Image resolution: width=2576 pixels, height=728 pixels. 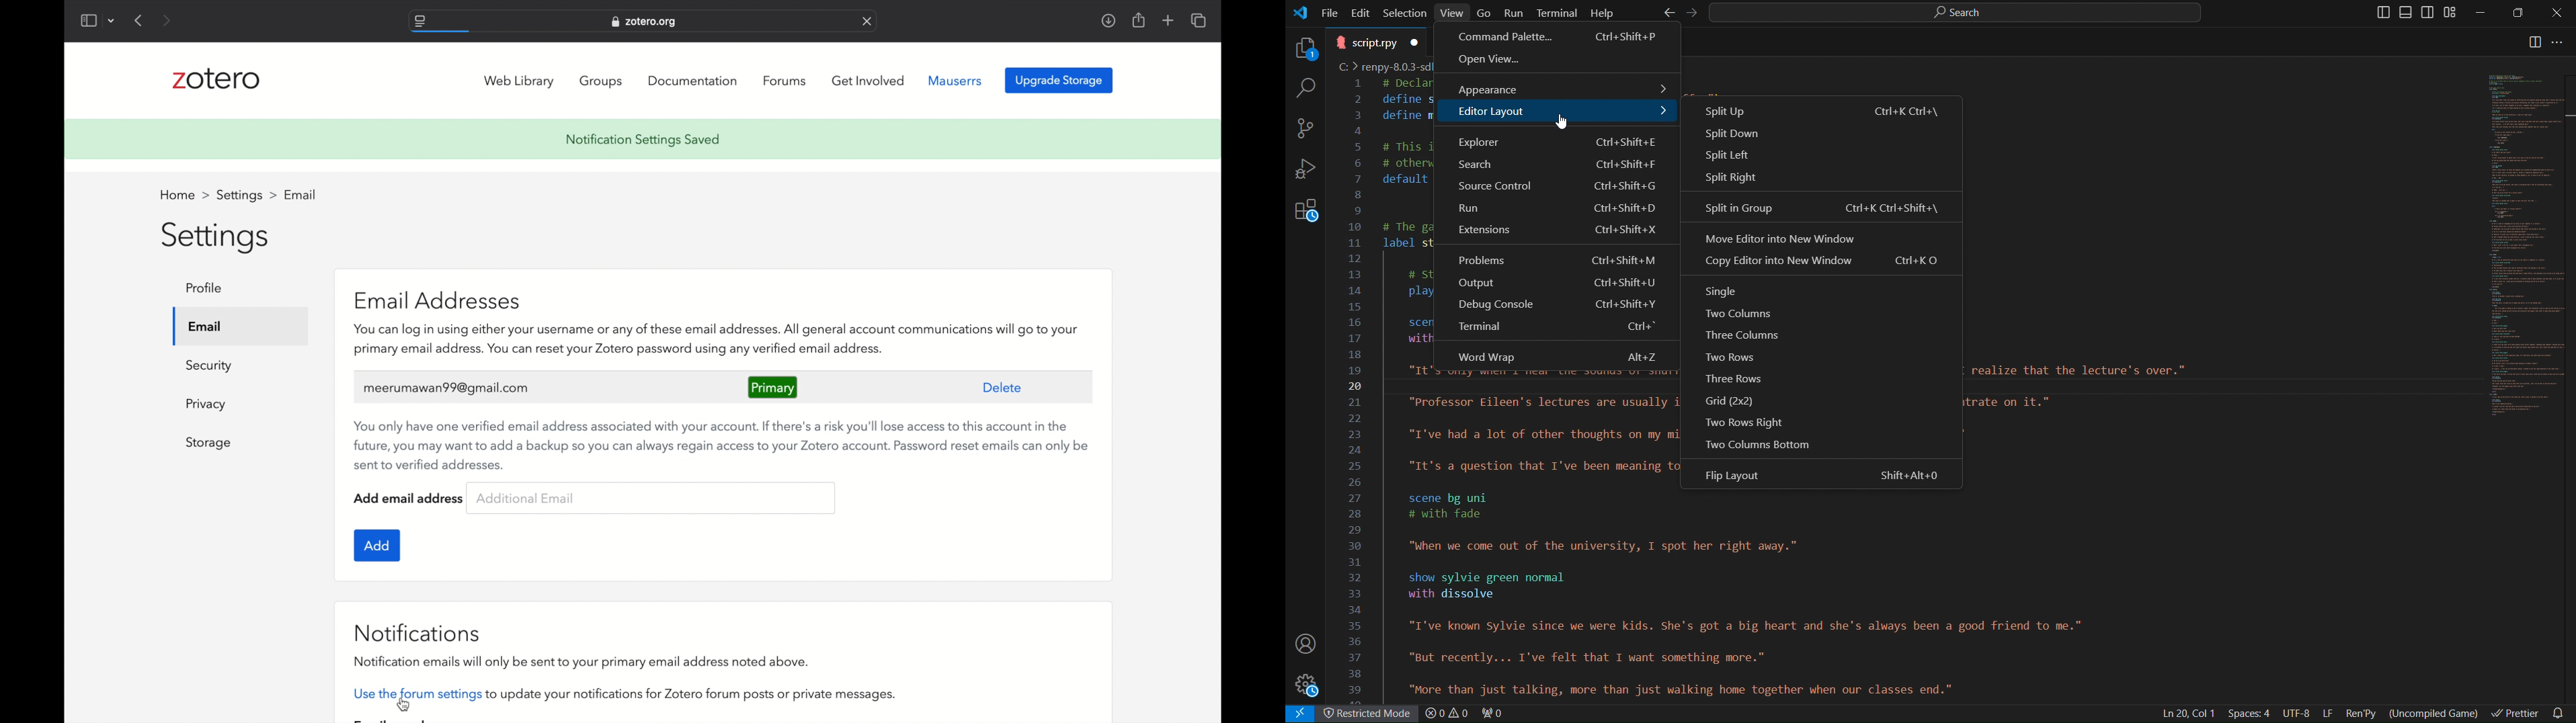 I want to click on documentation, so click(x=693, y=80).